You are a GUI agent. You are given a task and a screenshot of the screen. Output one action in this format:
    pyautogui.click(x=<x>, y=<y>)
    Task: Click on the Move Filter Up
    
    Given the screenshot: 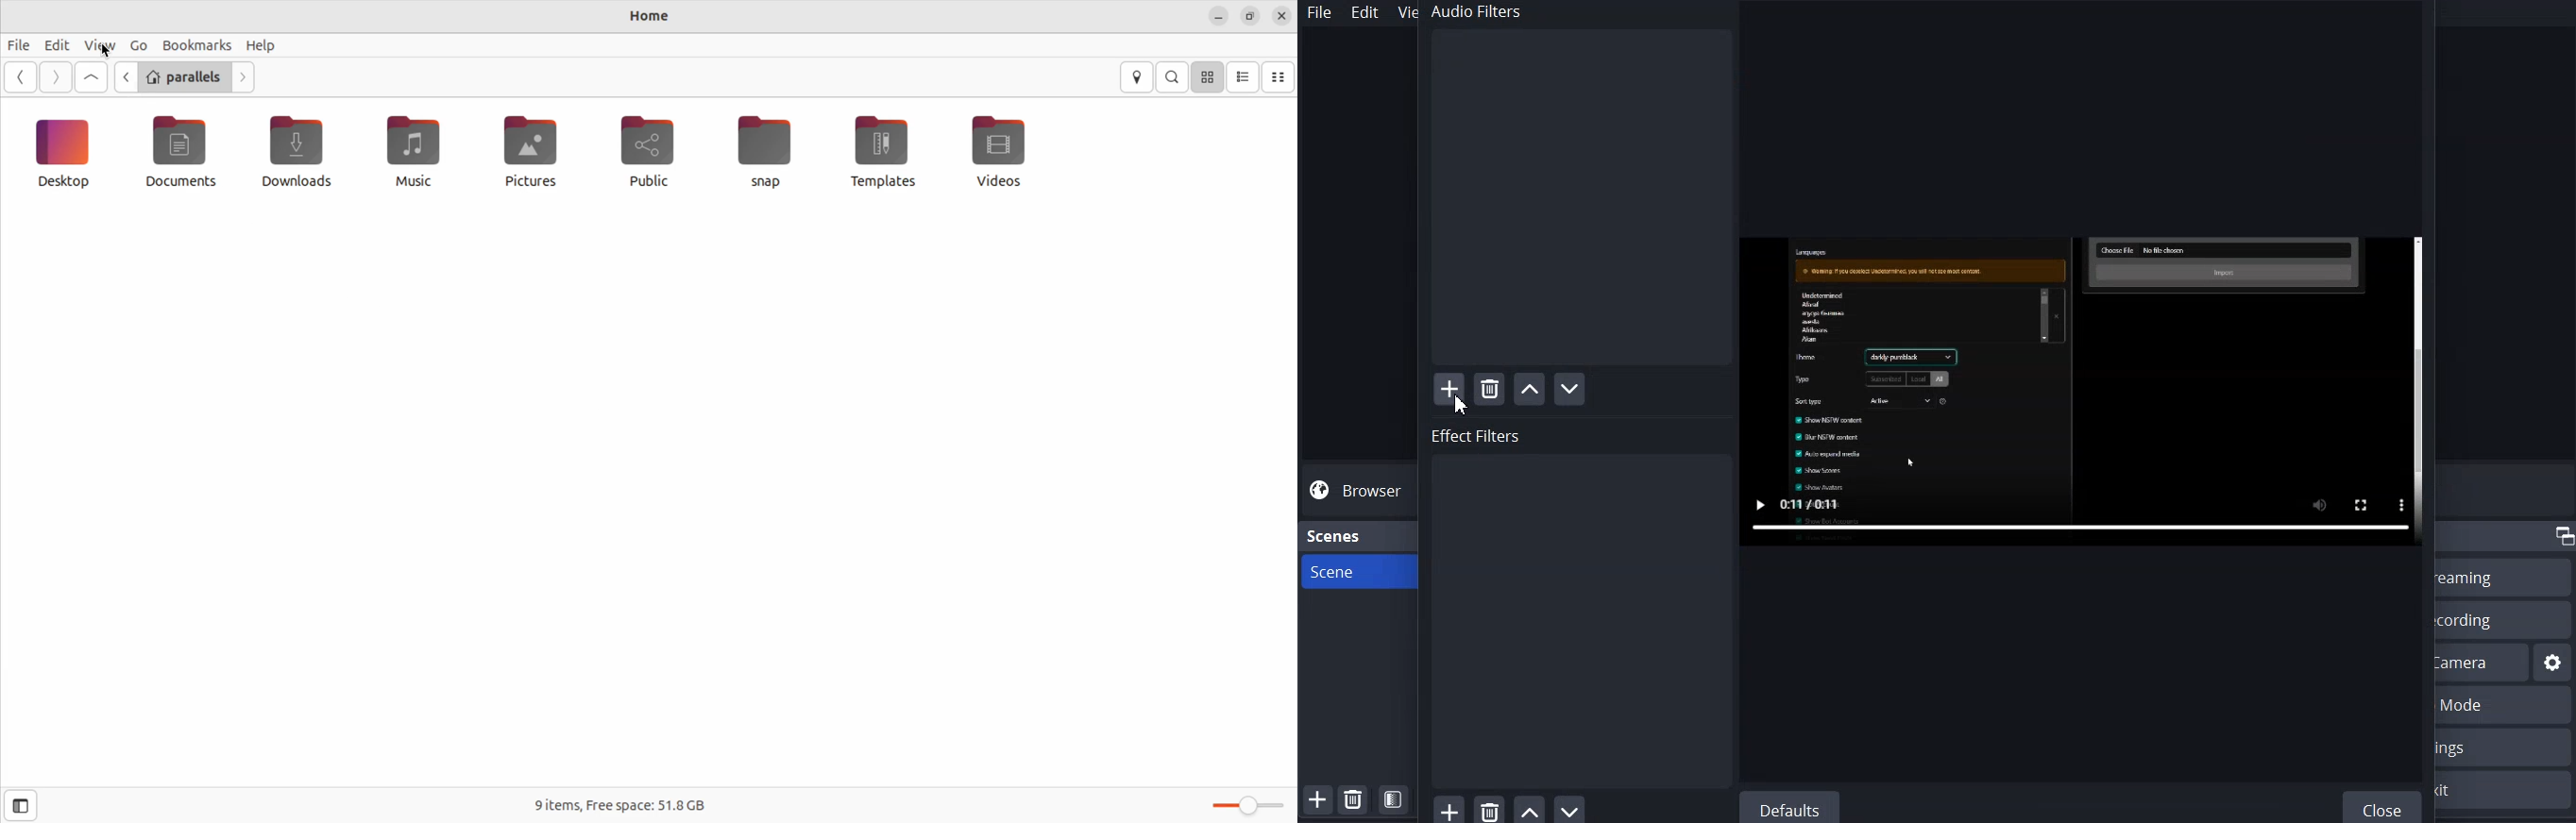 What is the action you would take?
    pyautogui.click(x=1529, y=389)
    